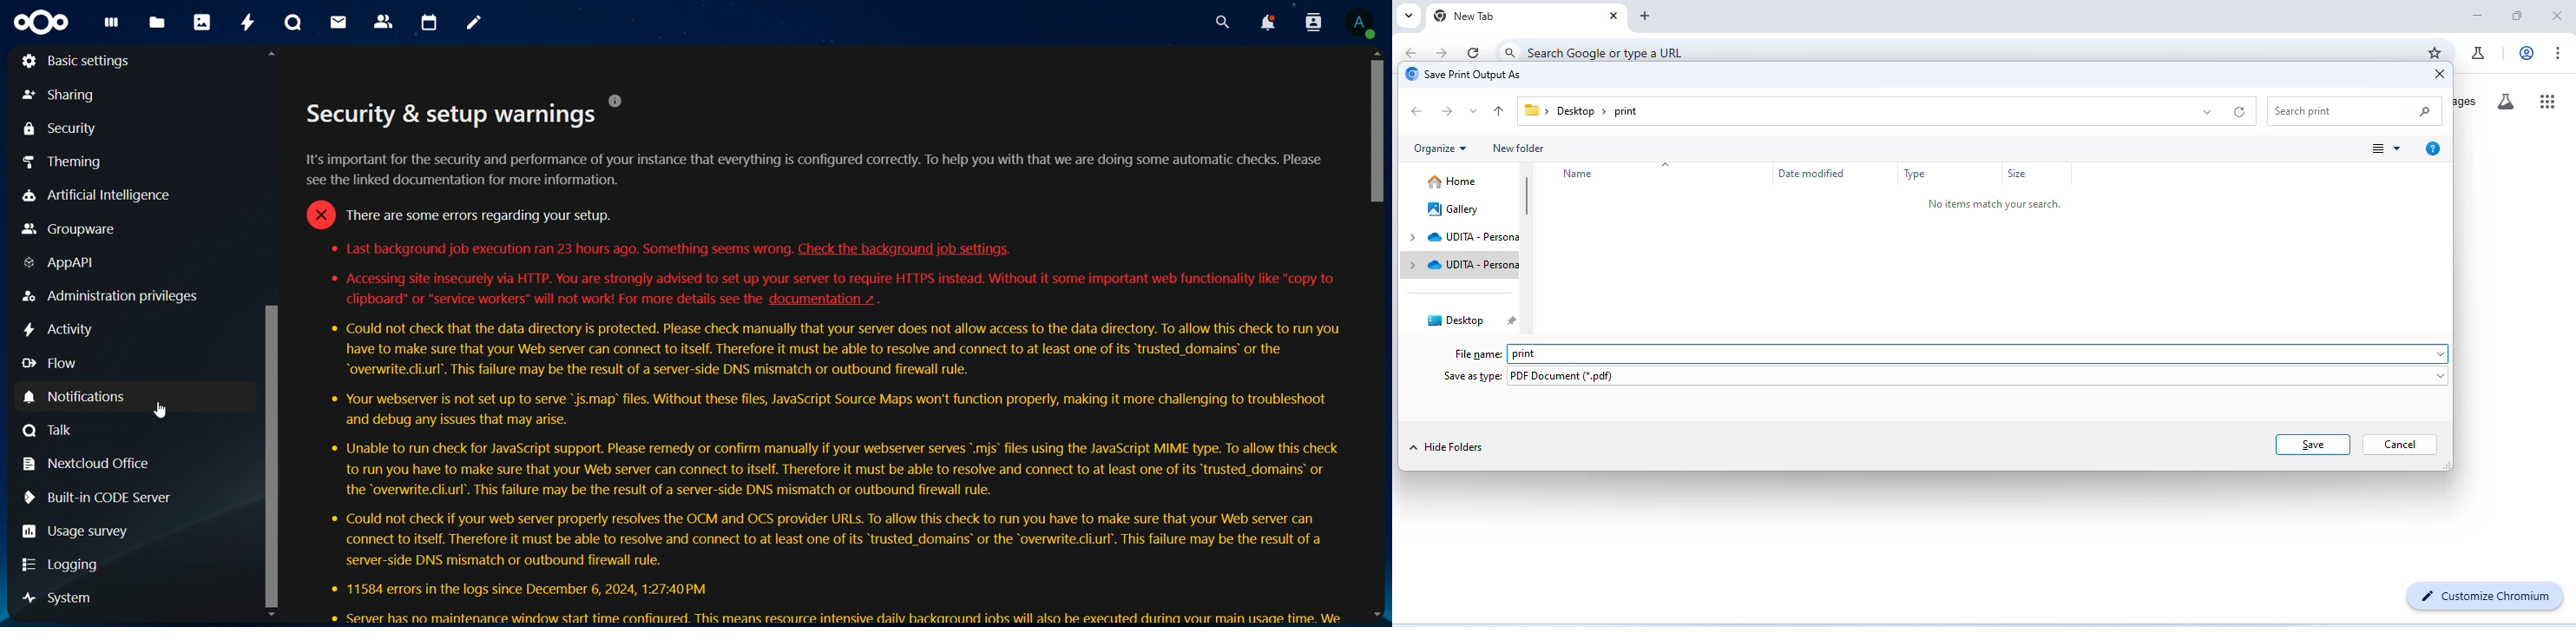  Describe the element at coordinates (1445, 149) in the screenshot. I see `organize` at that location.